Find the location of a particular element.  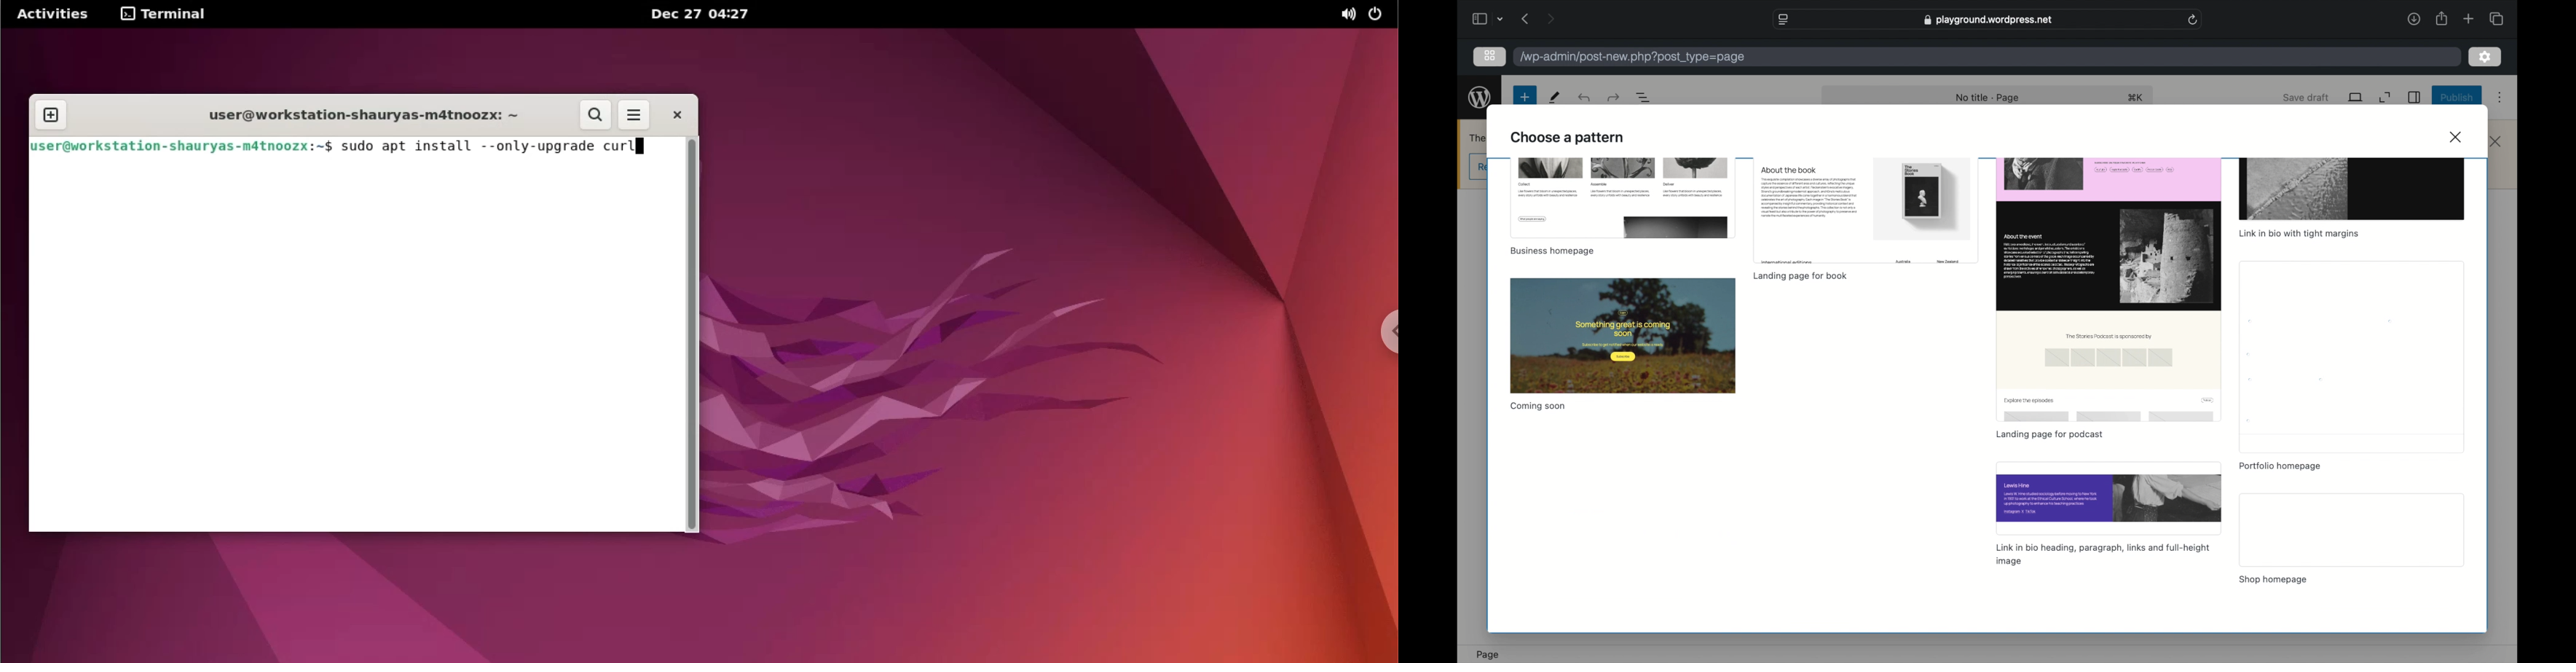

next page is located at coordinates (1551, 18).